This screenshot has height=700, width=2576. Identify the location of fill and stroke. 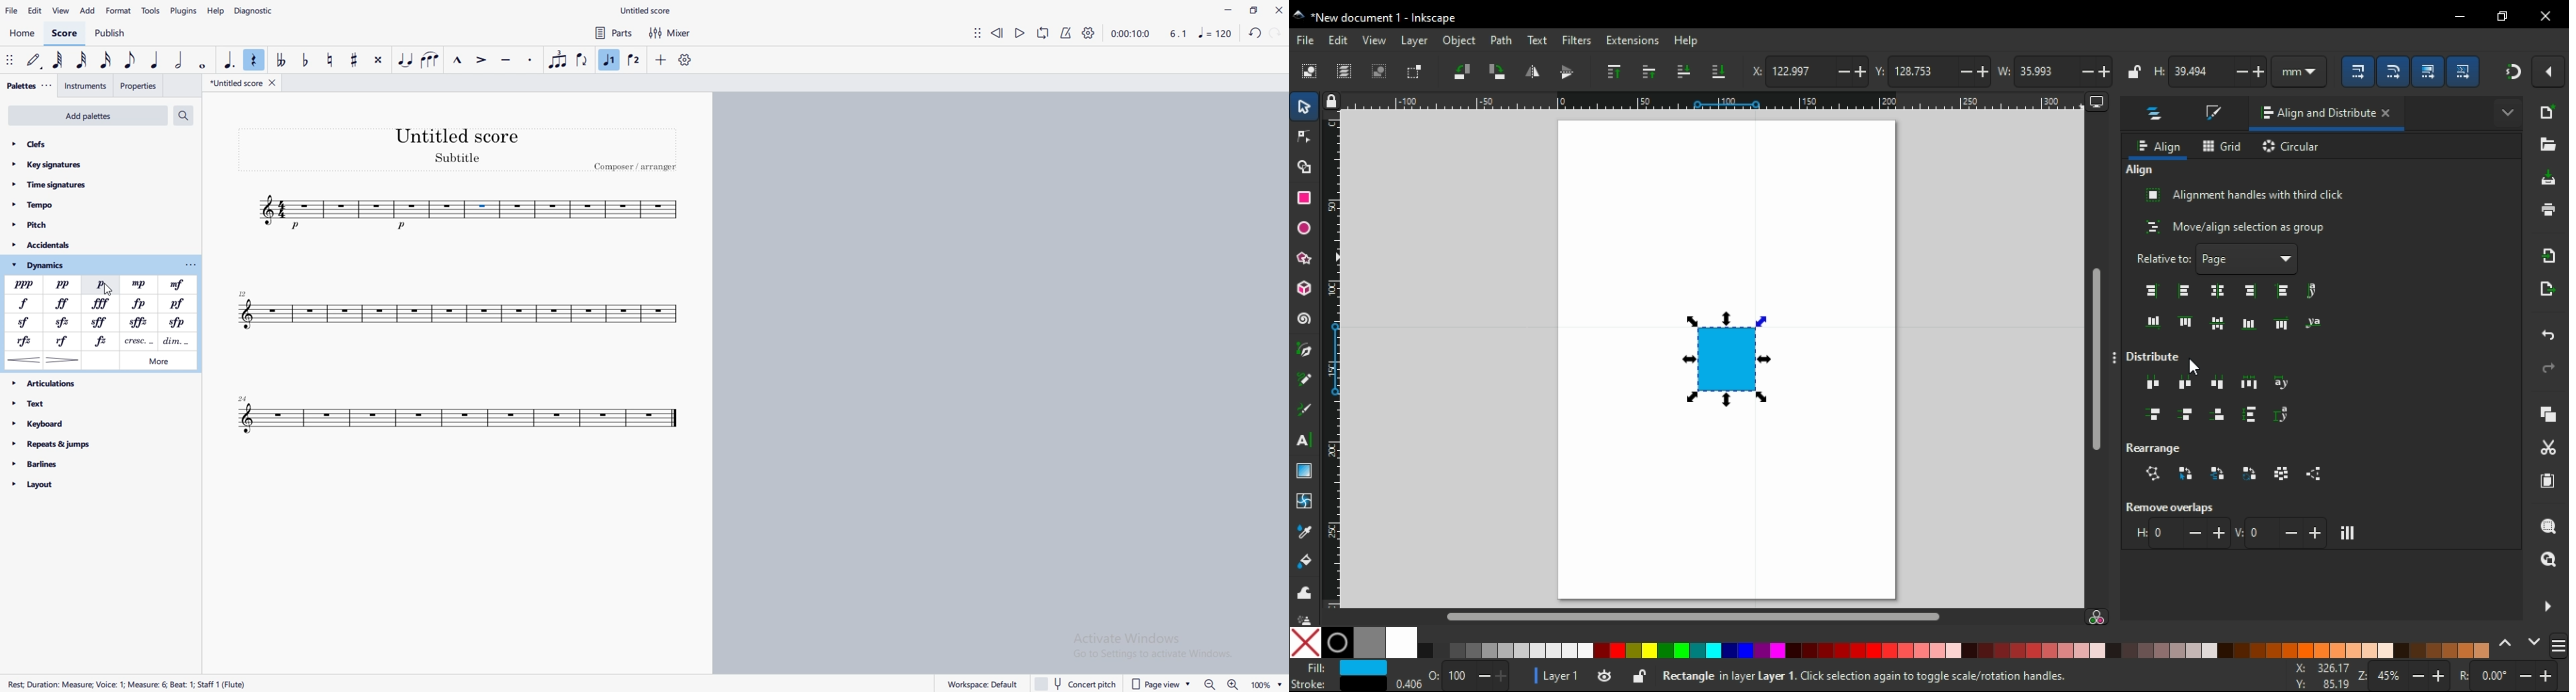
(2216, 114).